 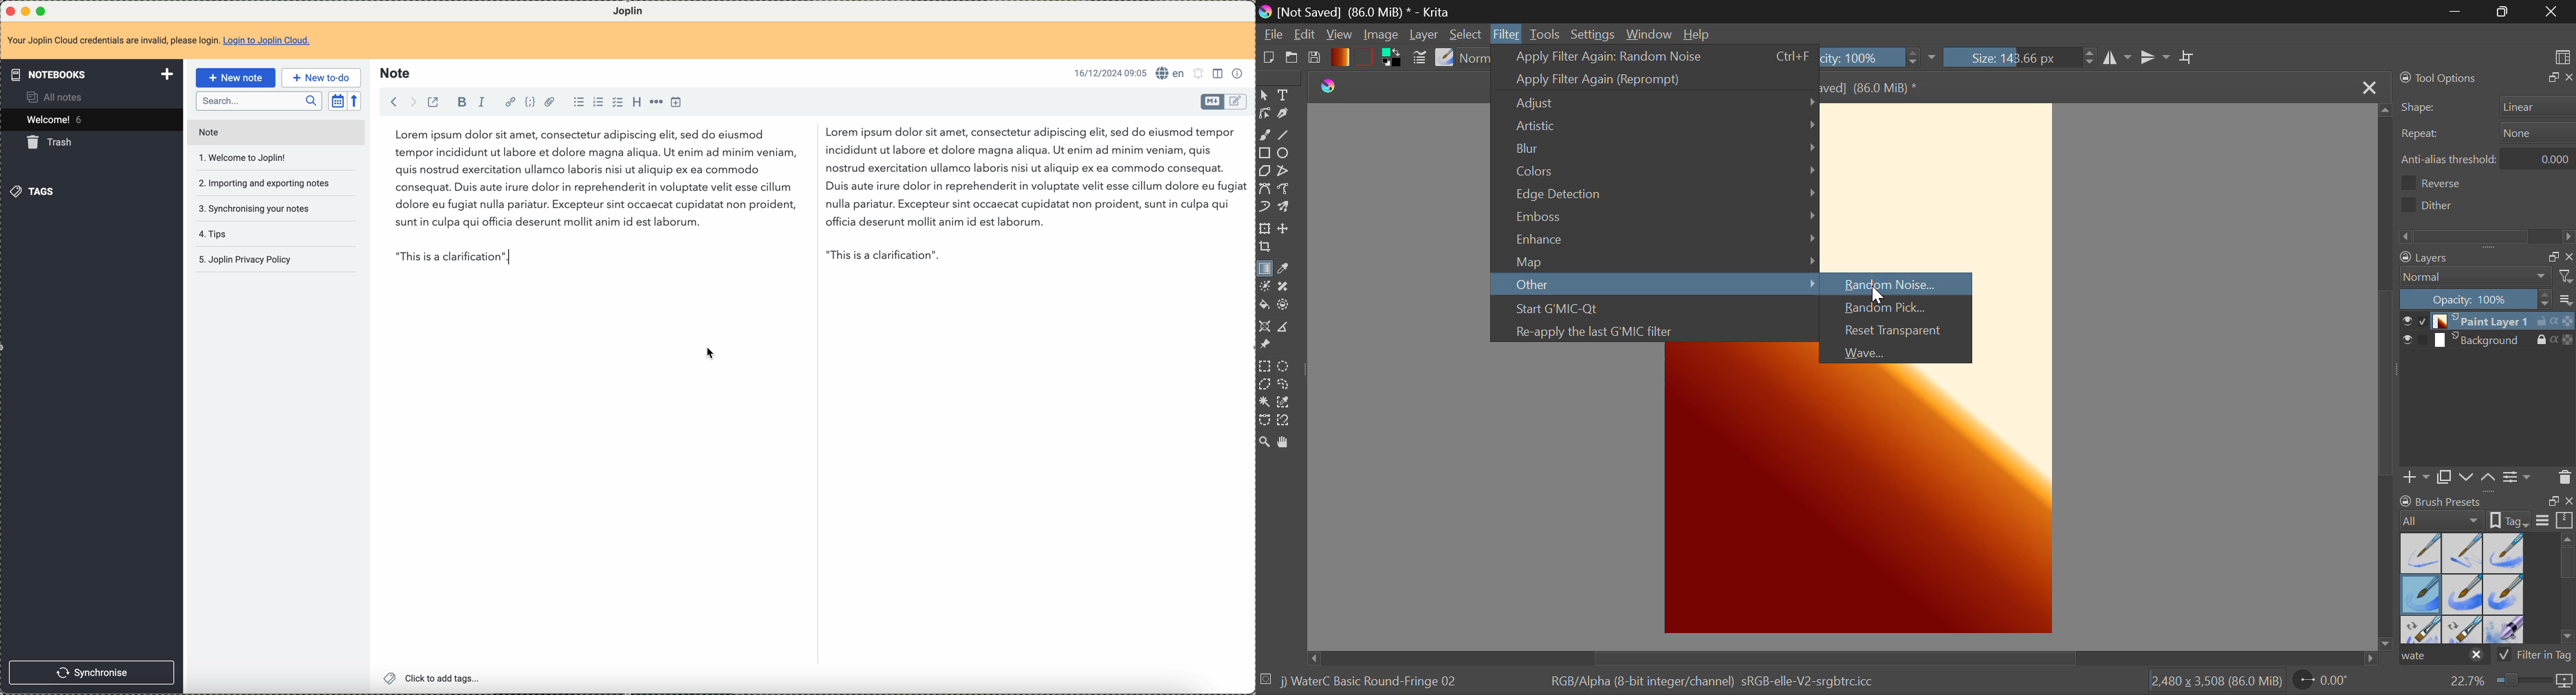 What do you see at coordinates (1264, 153) in the screenshot?
I see `Rectangle` at bounding box center [1264, 153].